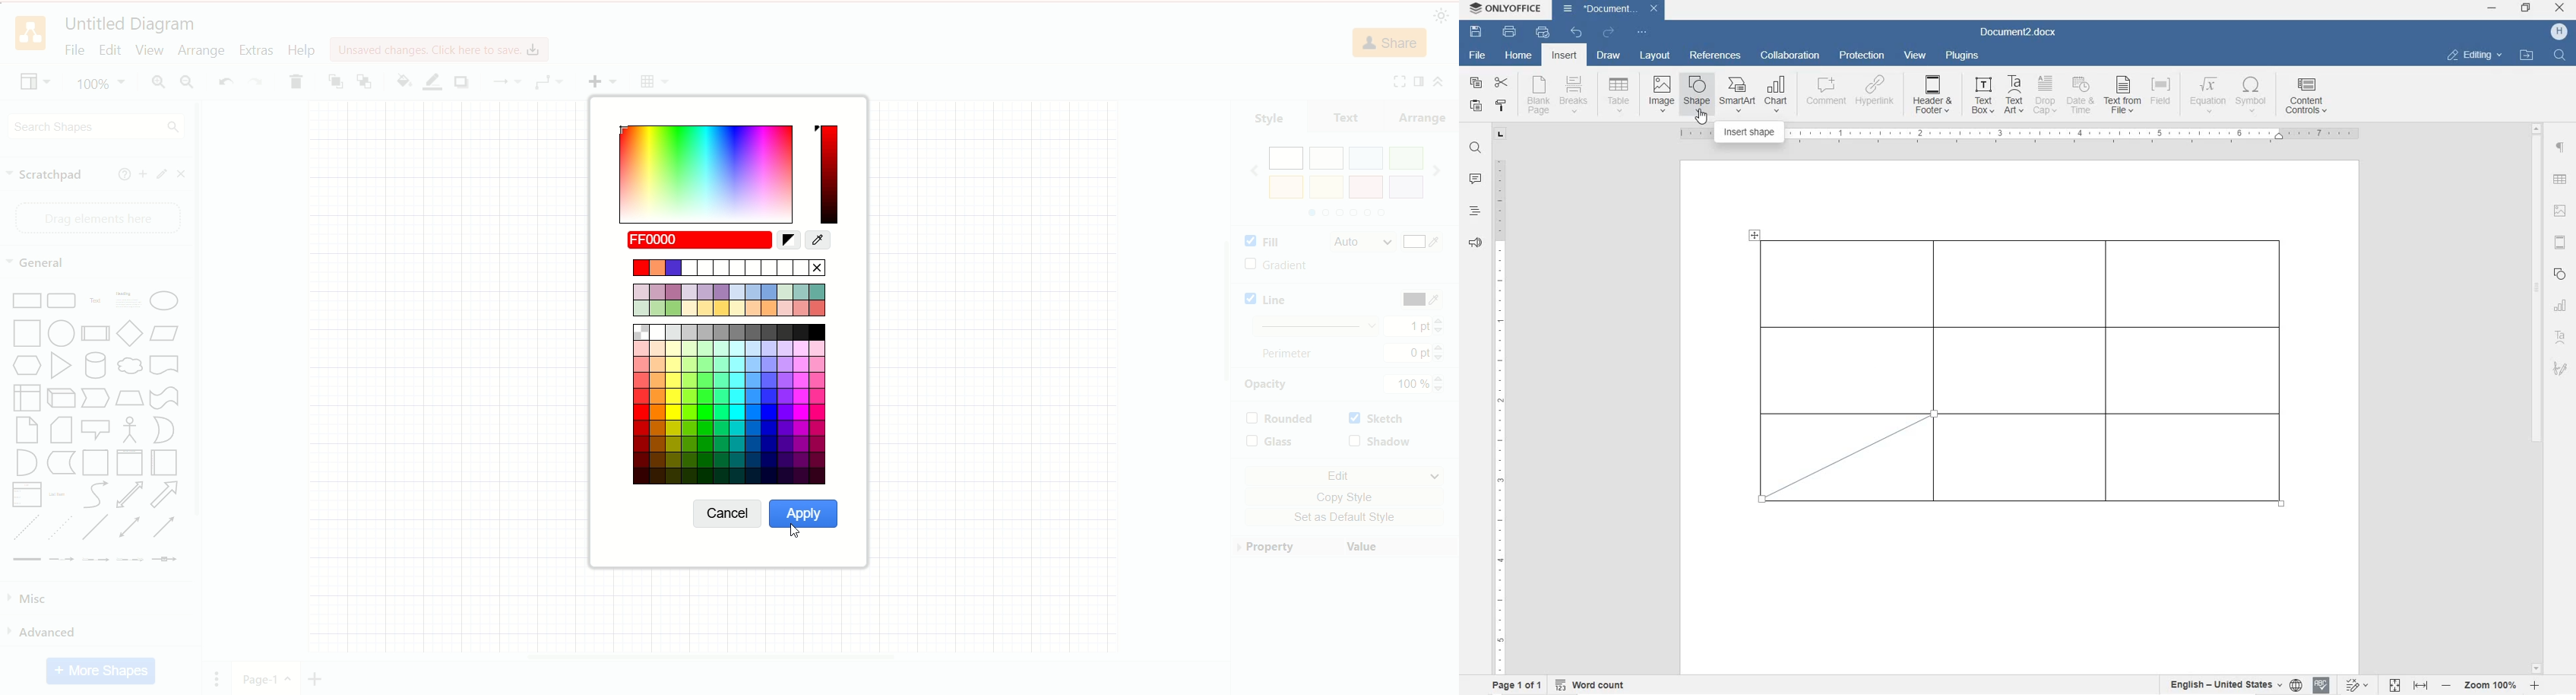 Image resolution: width=2576 pixels, height=700 pixels. Describe the element at coordinates (2561, 32) in the screenshot. I see `Profile` at that location.